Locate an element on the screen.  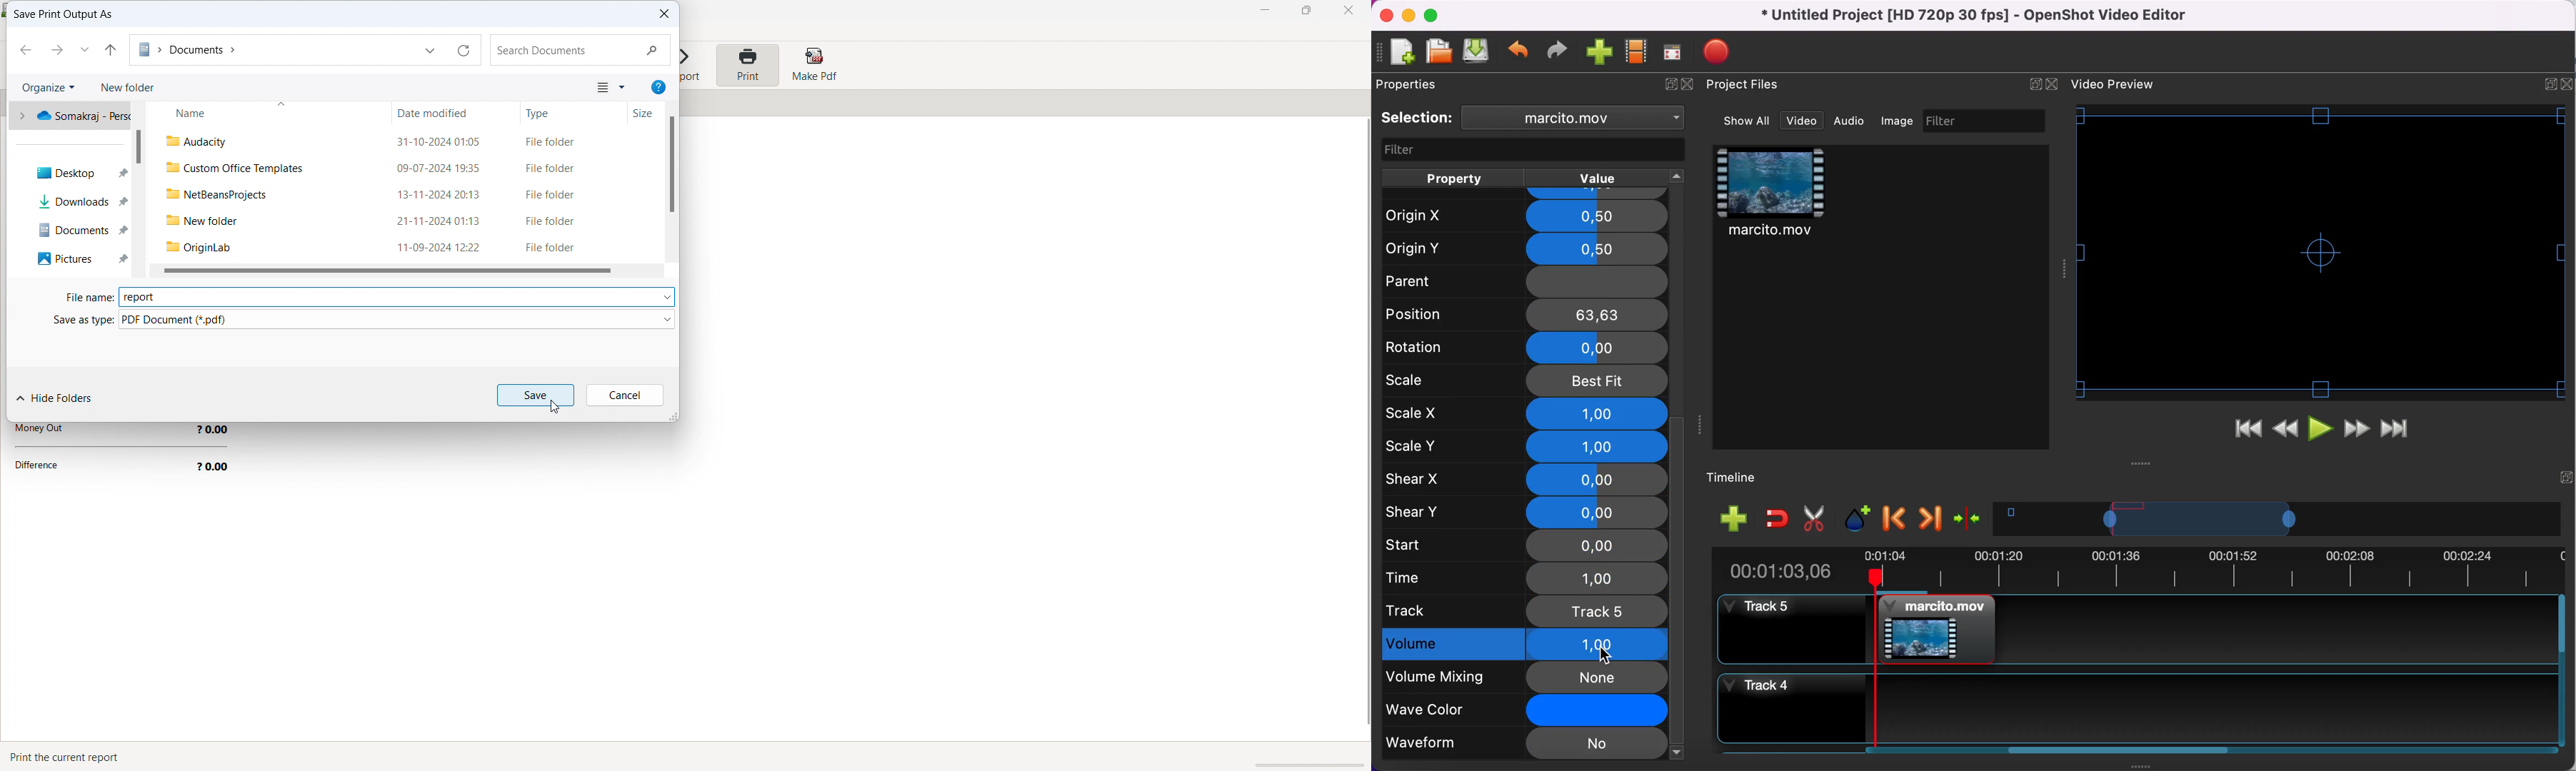
minimize is located at coordinates (1266, 11).